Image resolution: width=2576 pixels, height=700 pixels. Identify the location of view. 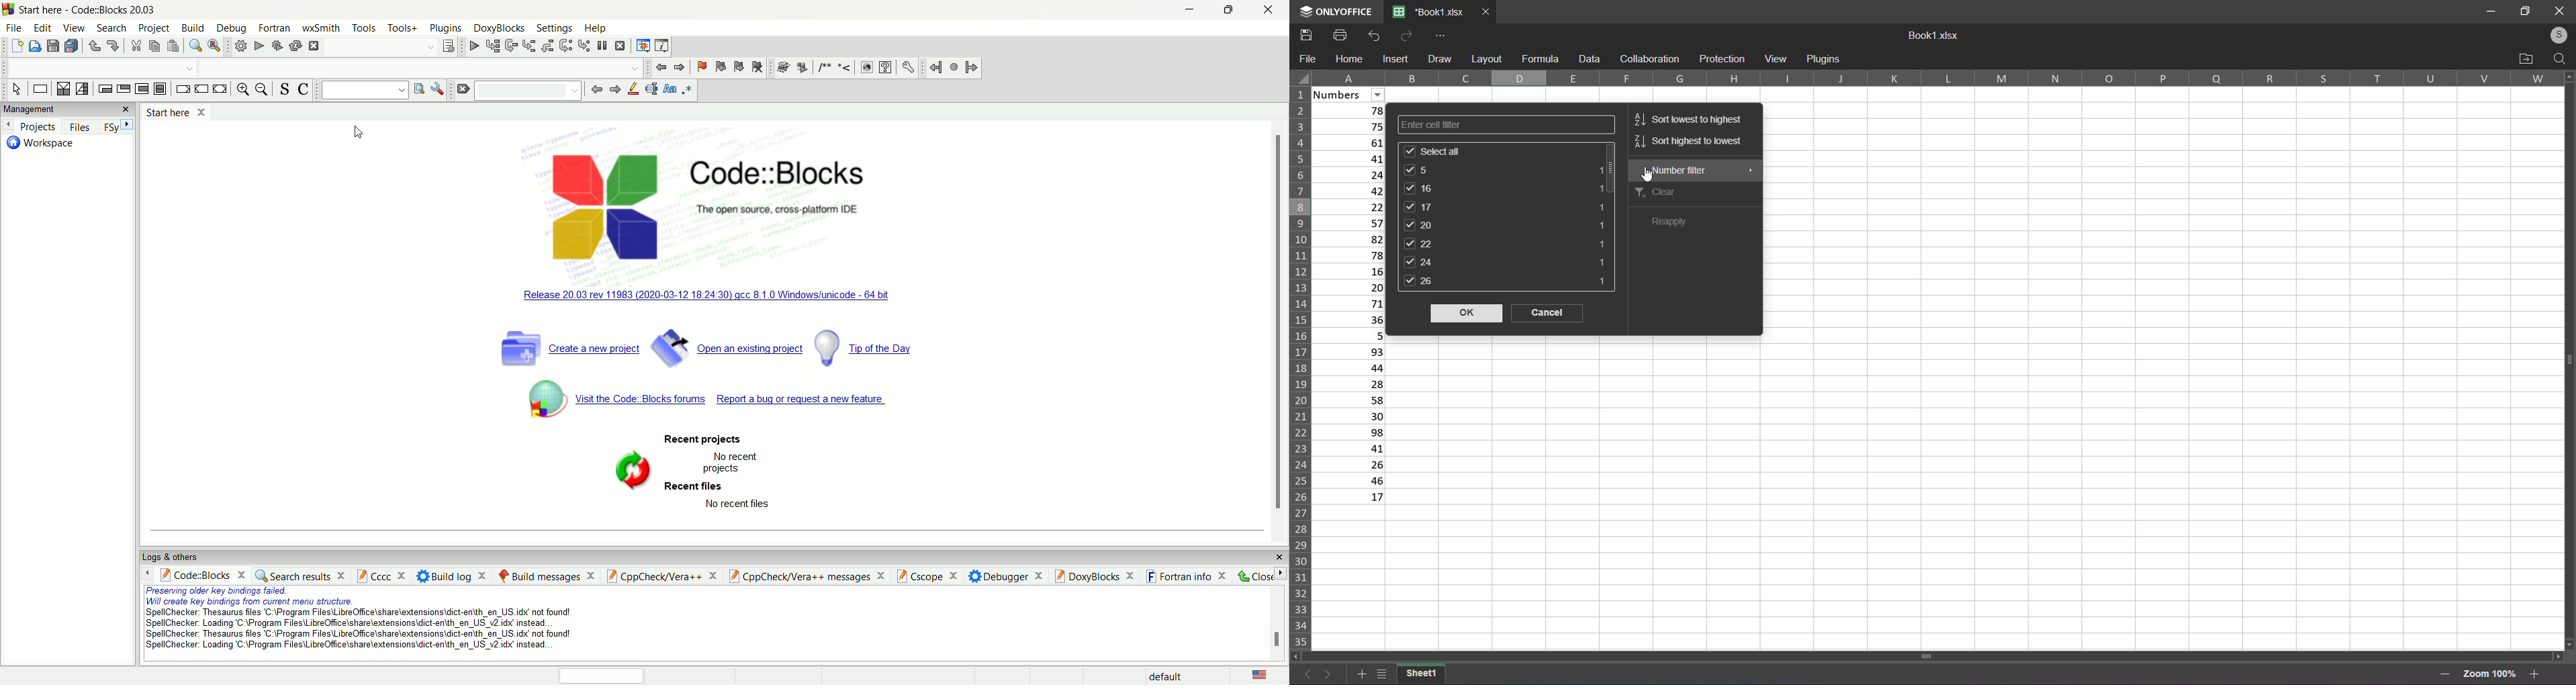
(1775, 58).